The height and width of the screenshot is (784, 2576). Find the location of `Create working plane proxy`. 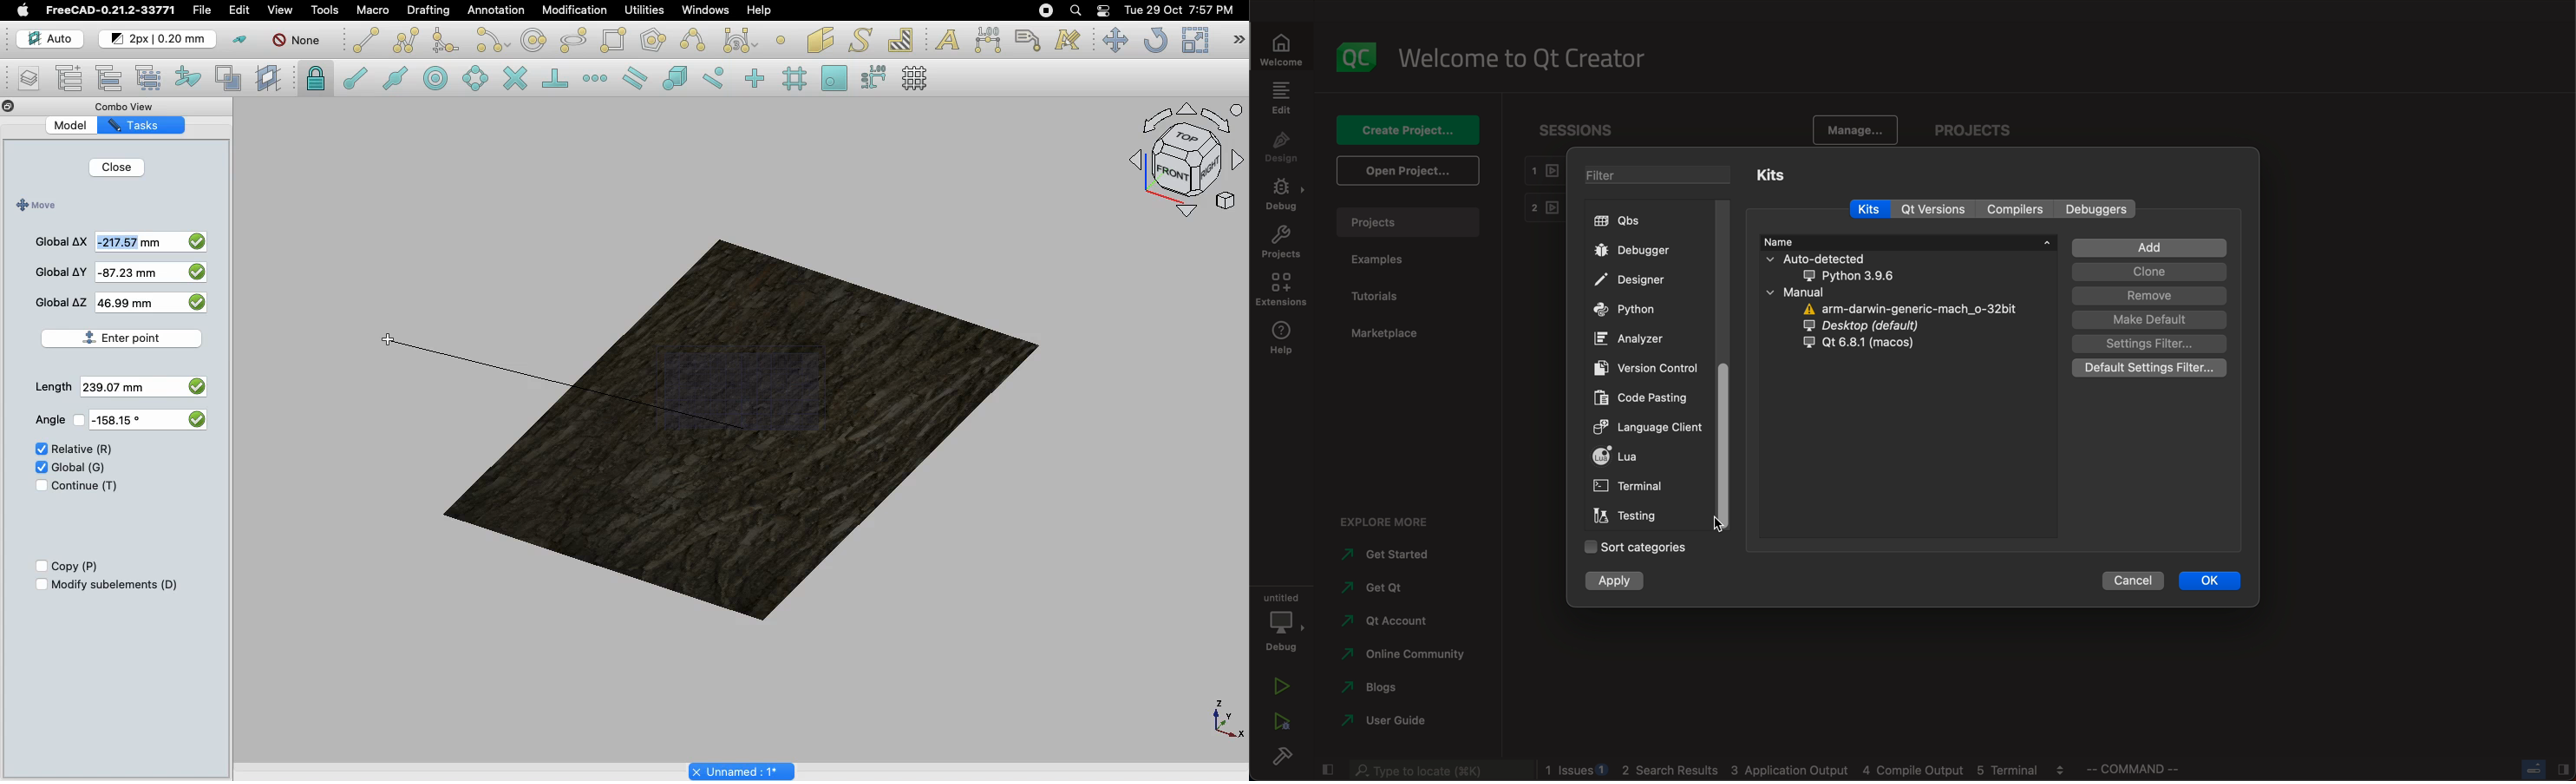

Create working plane proxy is located at coordinates (232, 79).